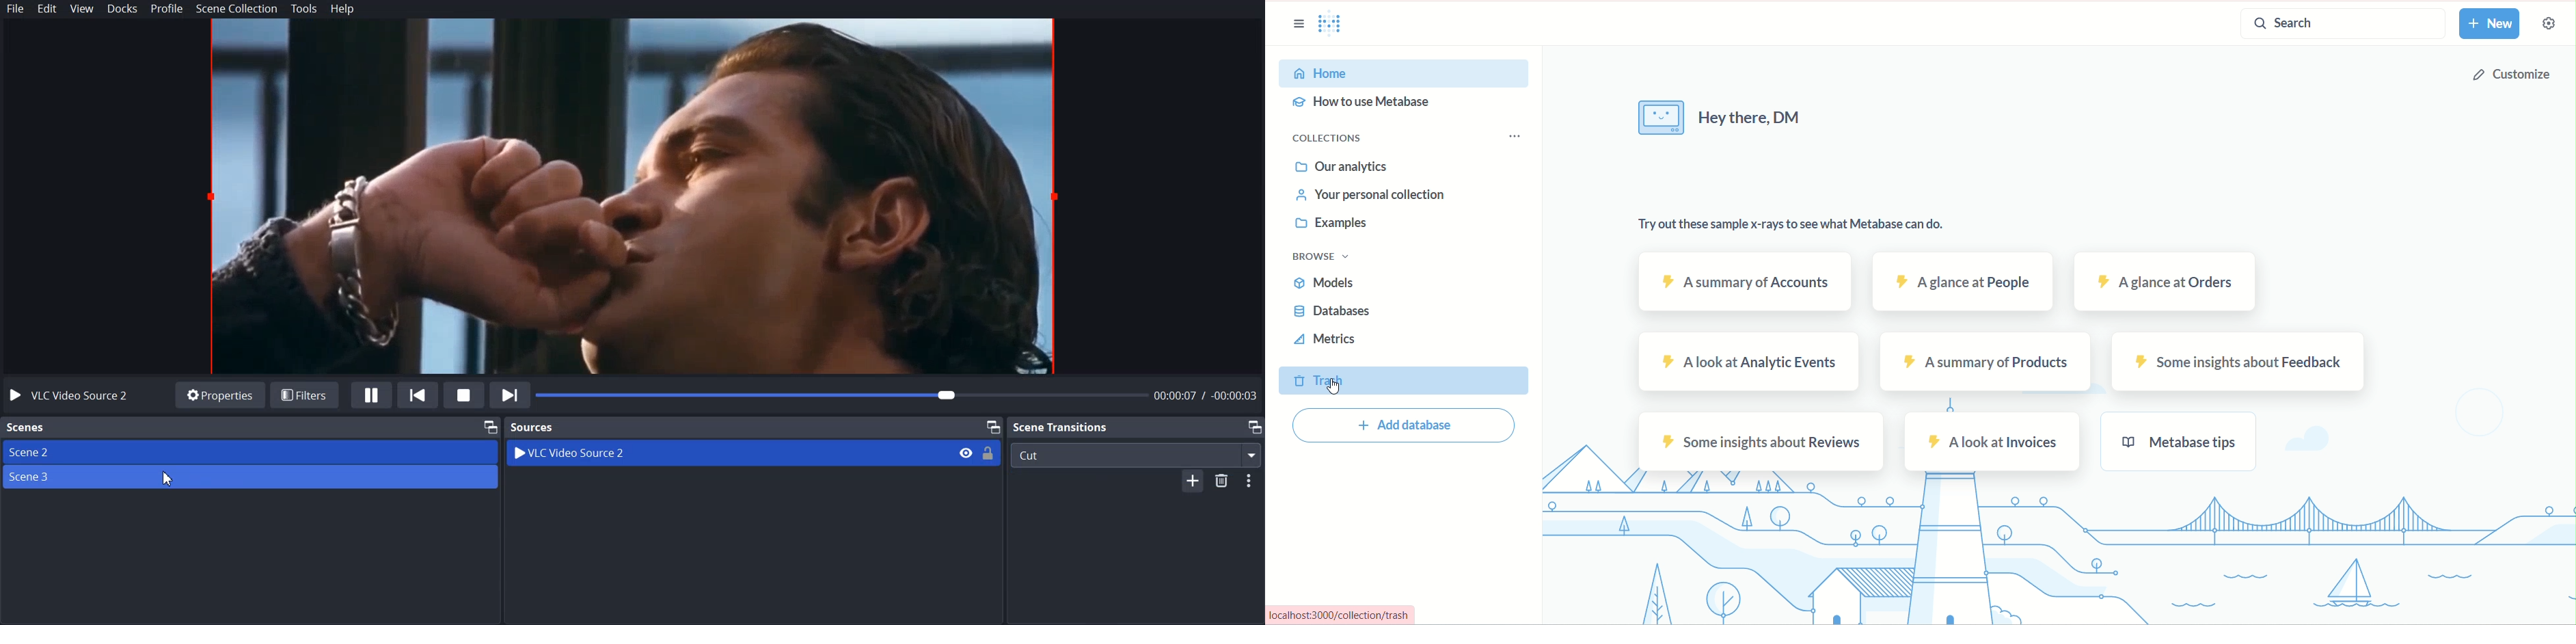  I want to click on VLC Video Source, so click(704, 453).